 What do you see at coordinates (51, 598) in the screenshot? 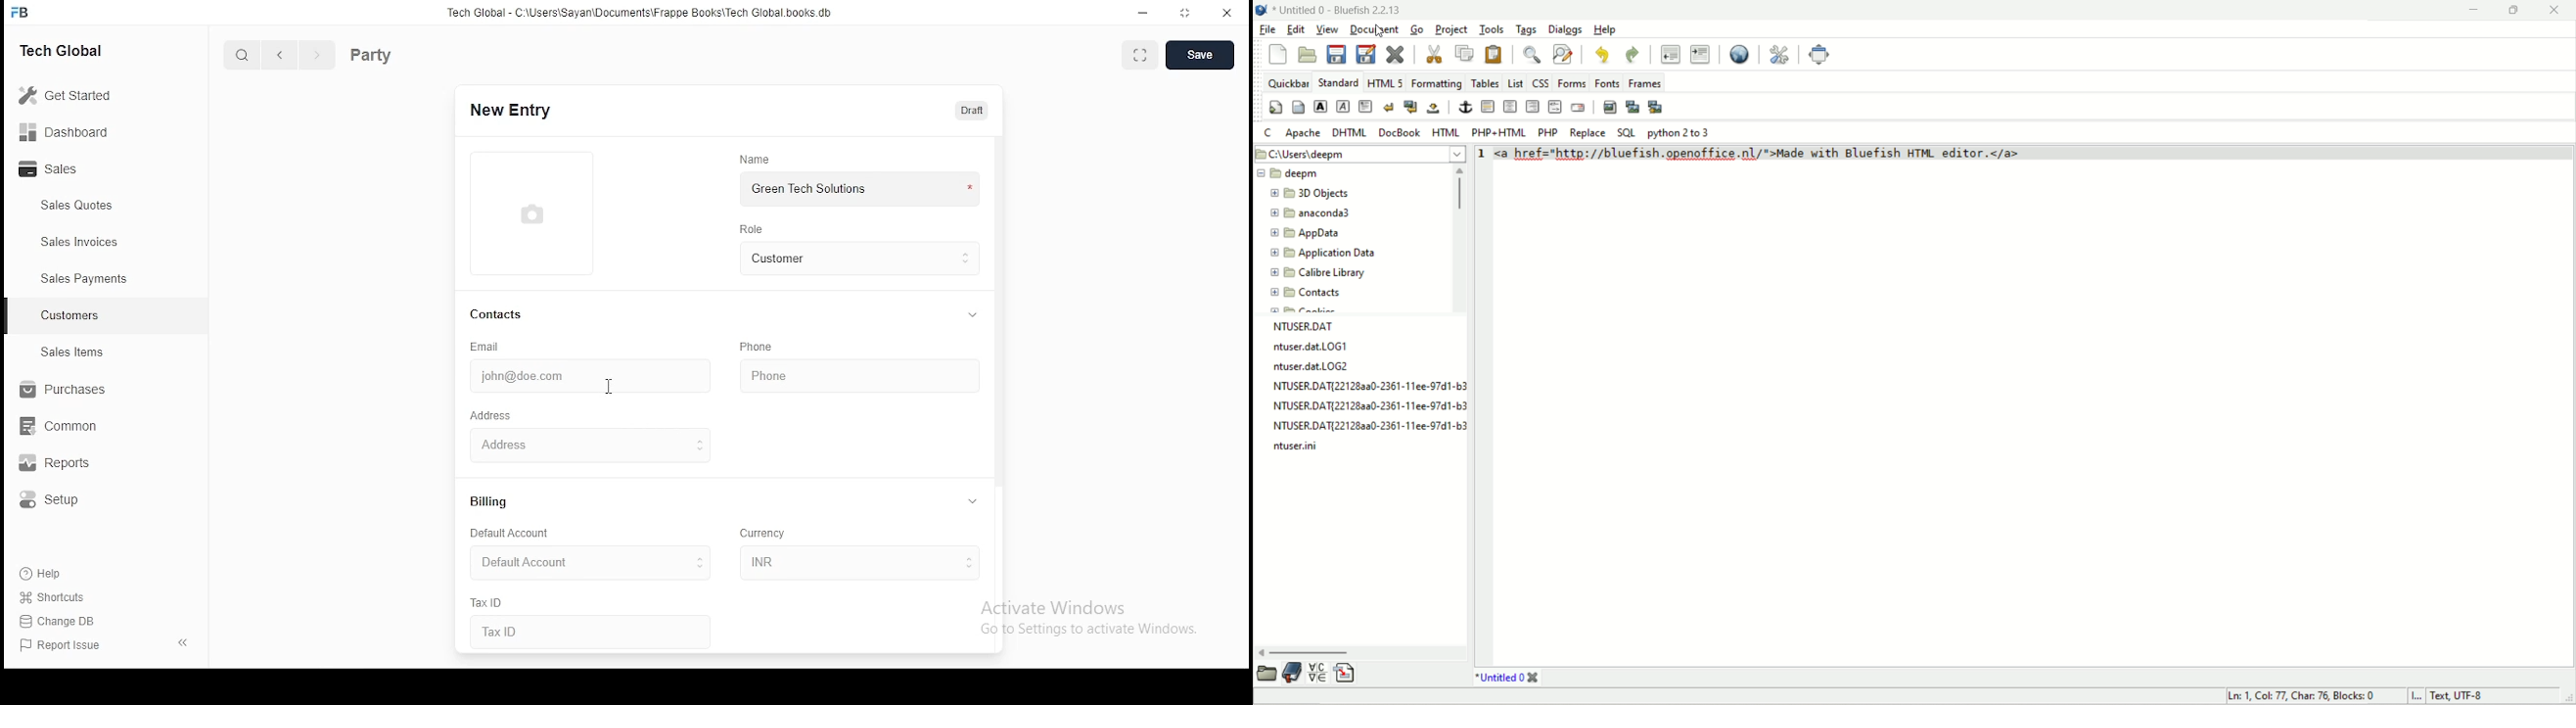
I see `shortcuts` at bounding box center [51, 598].